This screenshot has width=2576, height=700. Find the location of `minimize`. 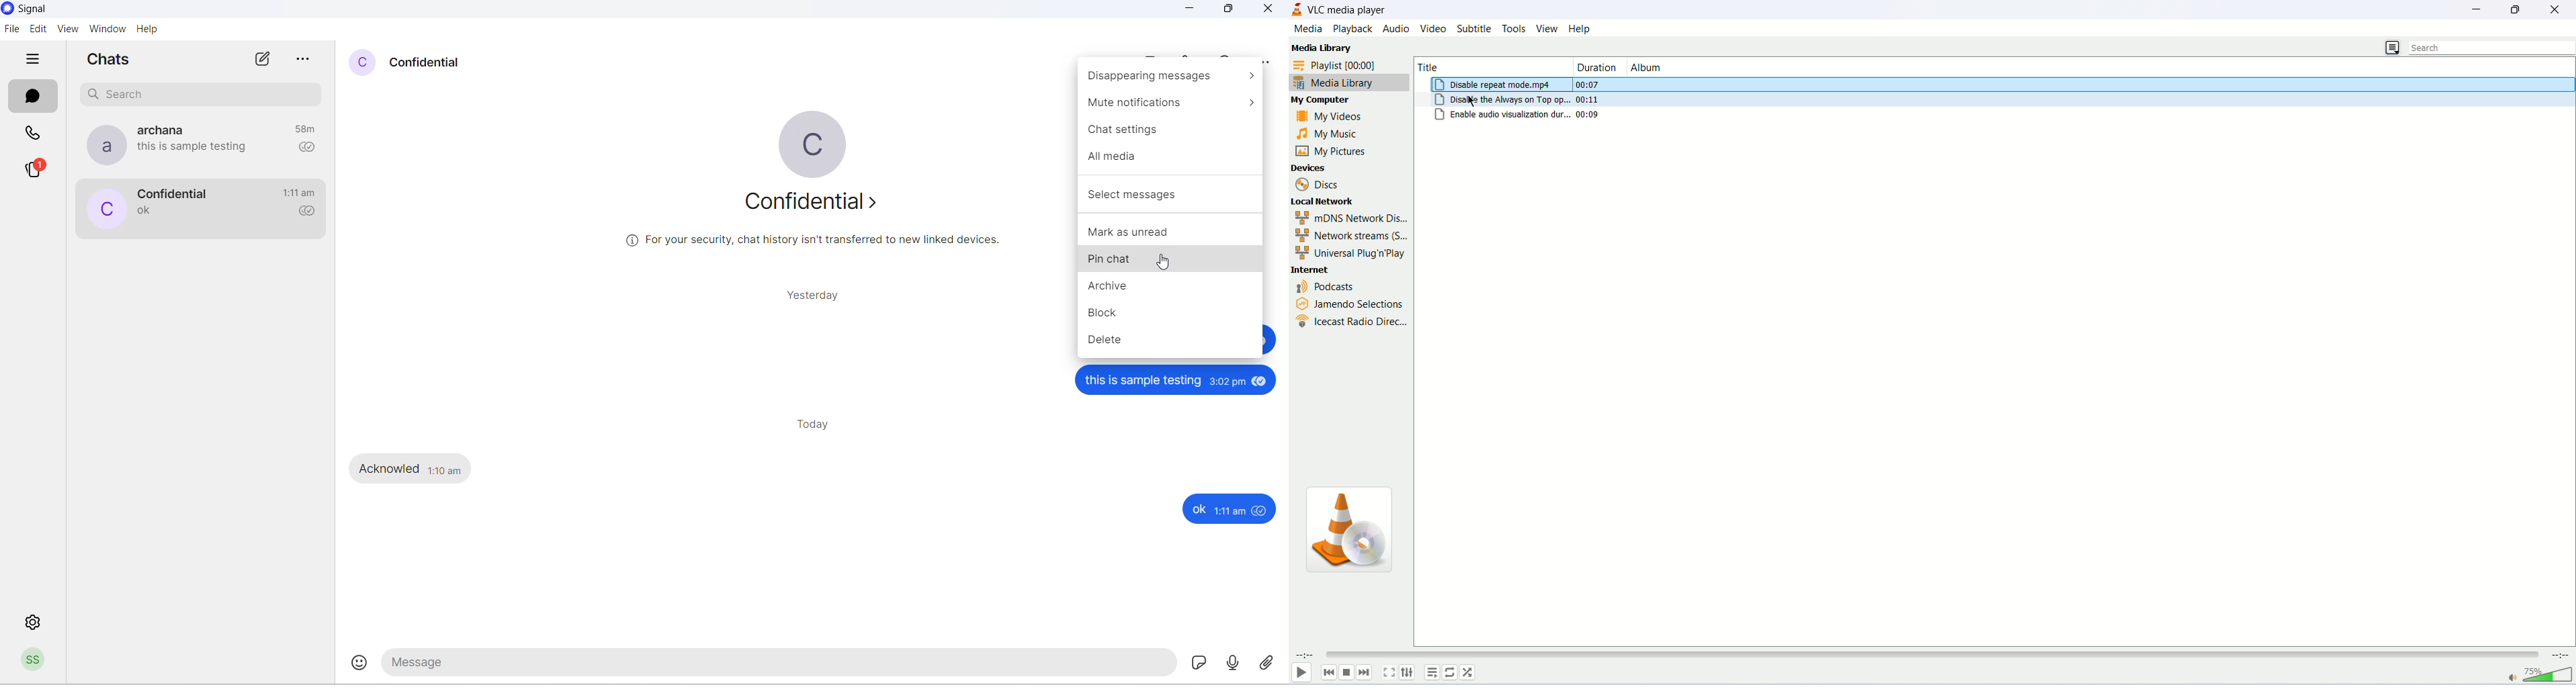

minimize is located at coordinates (1188, 11).